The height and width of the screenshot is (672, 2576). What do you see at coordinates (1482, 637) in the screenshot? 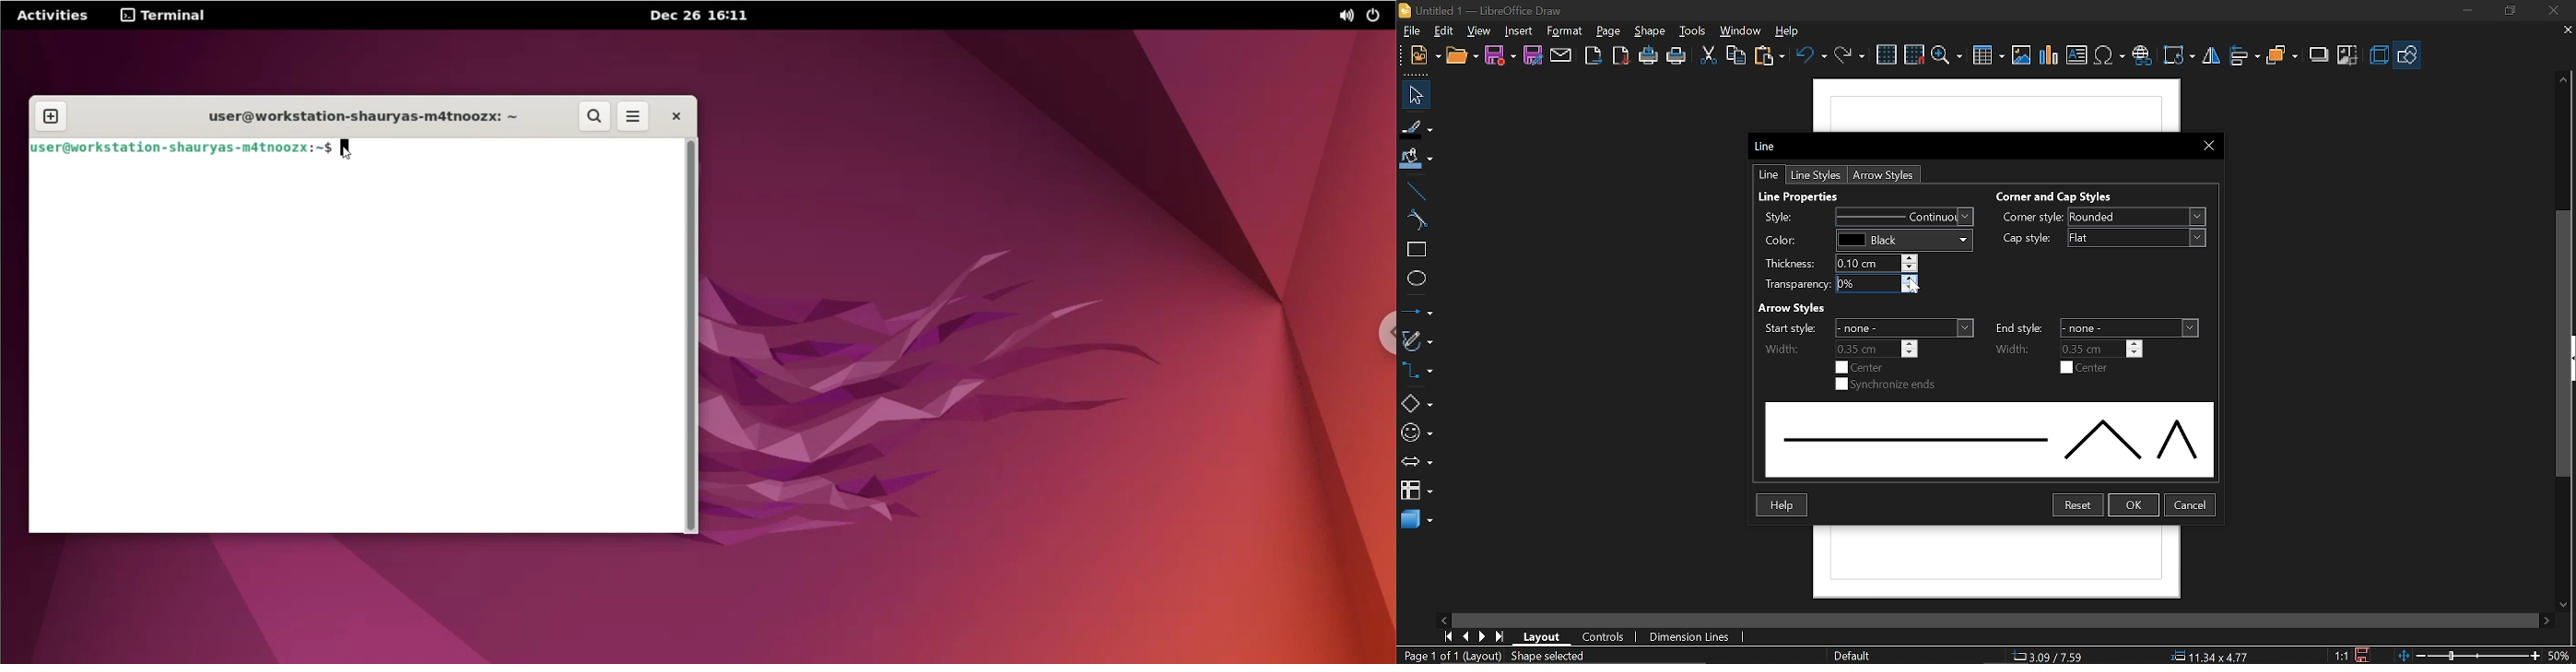
I see `next page` at bounding box center [1482, 637].